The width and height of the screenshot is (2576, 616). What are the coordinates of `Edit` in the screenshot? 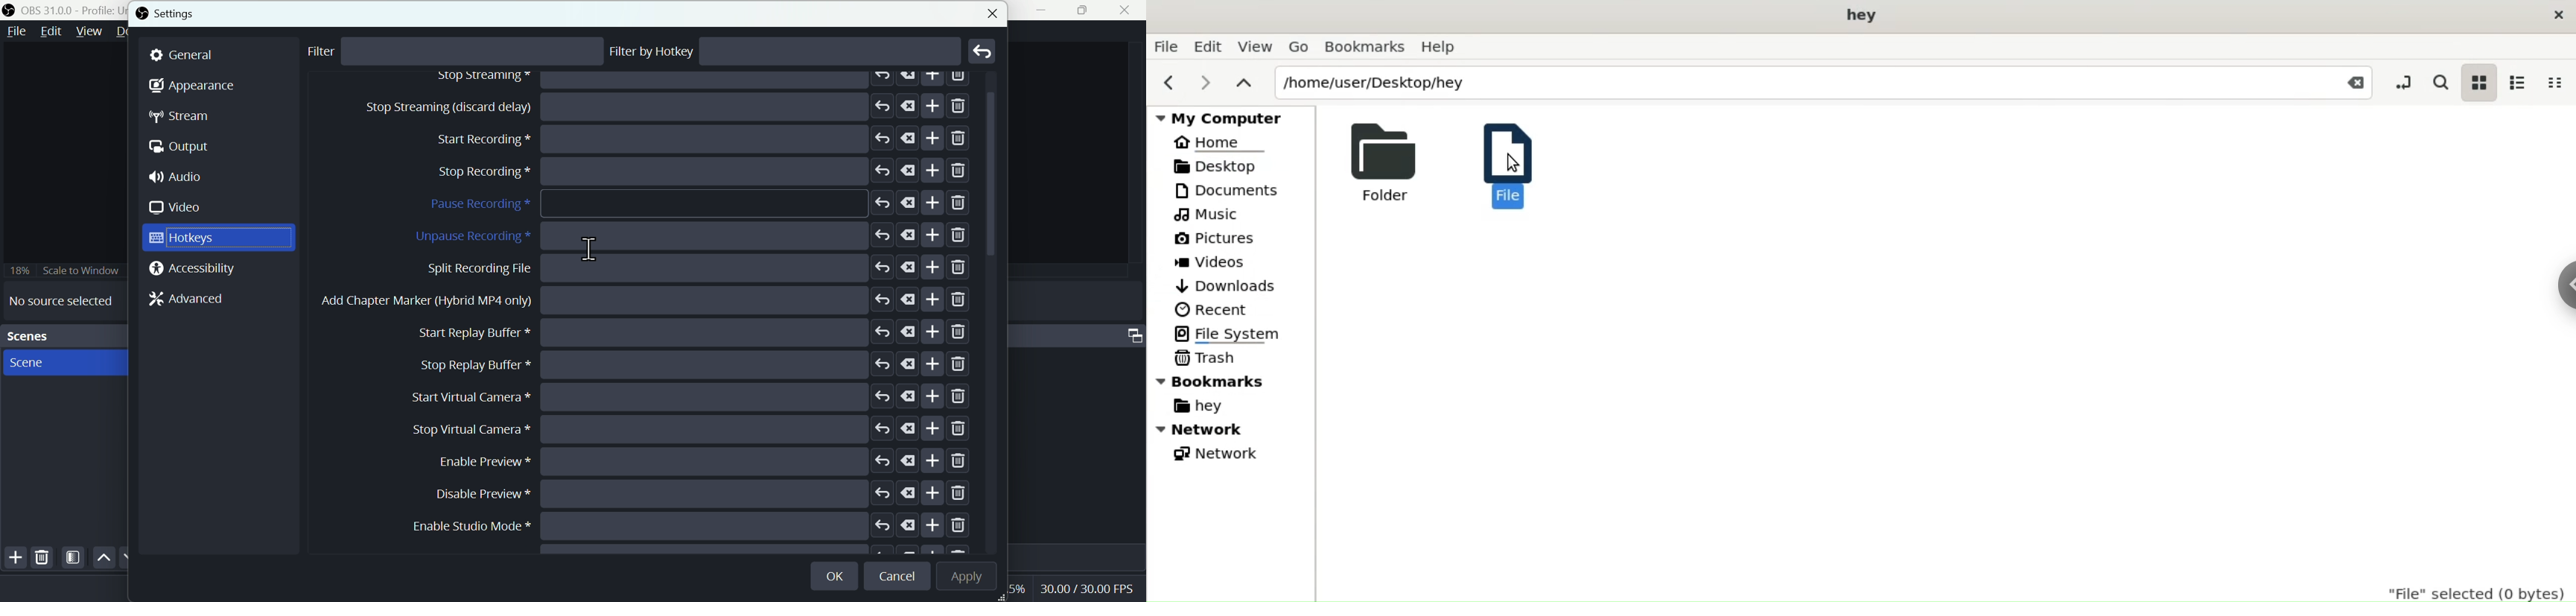 It's located at (1209, 45).